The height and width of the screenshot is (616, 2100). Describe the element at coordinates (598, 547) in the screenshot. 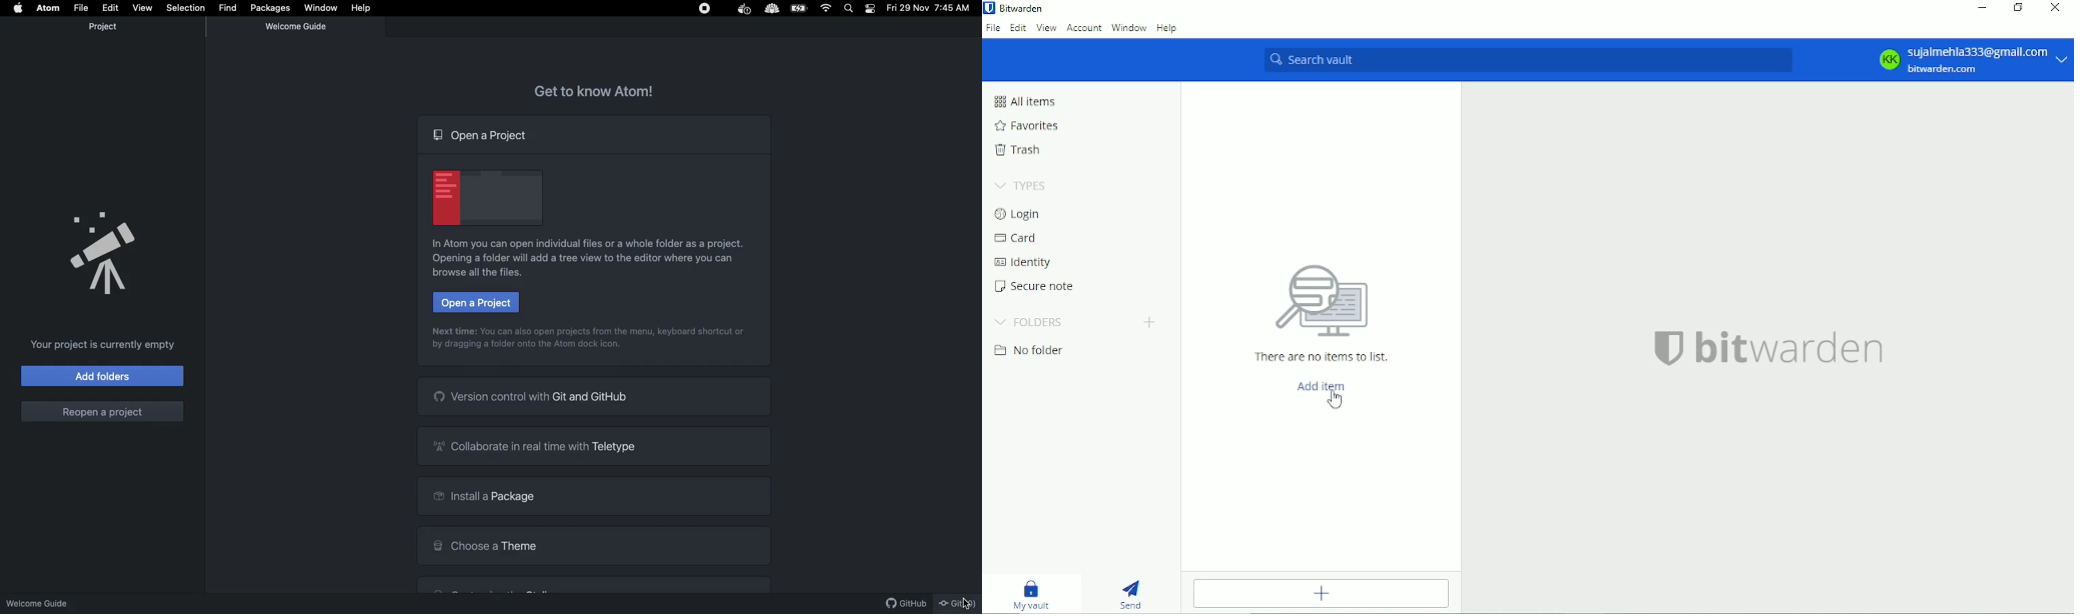

I see `Choose a theme` at that location.